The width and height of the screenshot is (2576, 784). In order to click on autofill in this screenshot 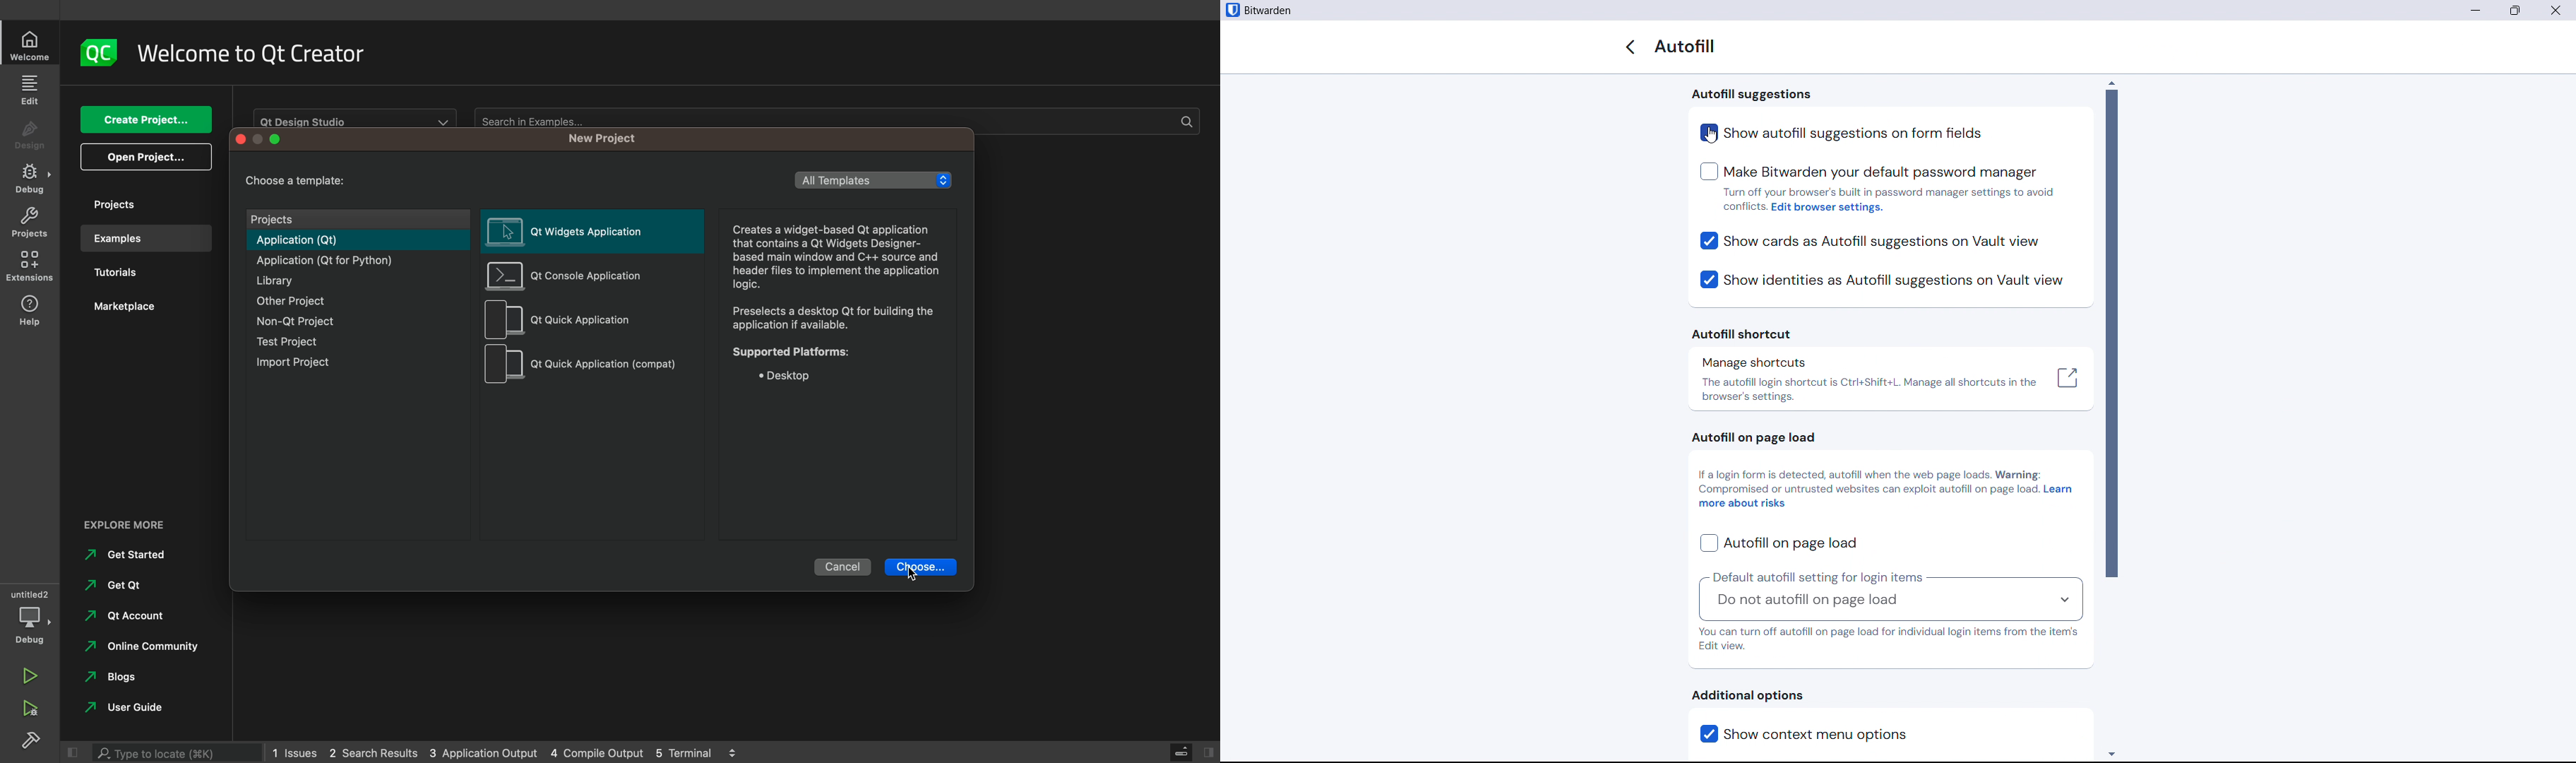, I will do `click(1688, 47)`.